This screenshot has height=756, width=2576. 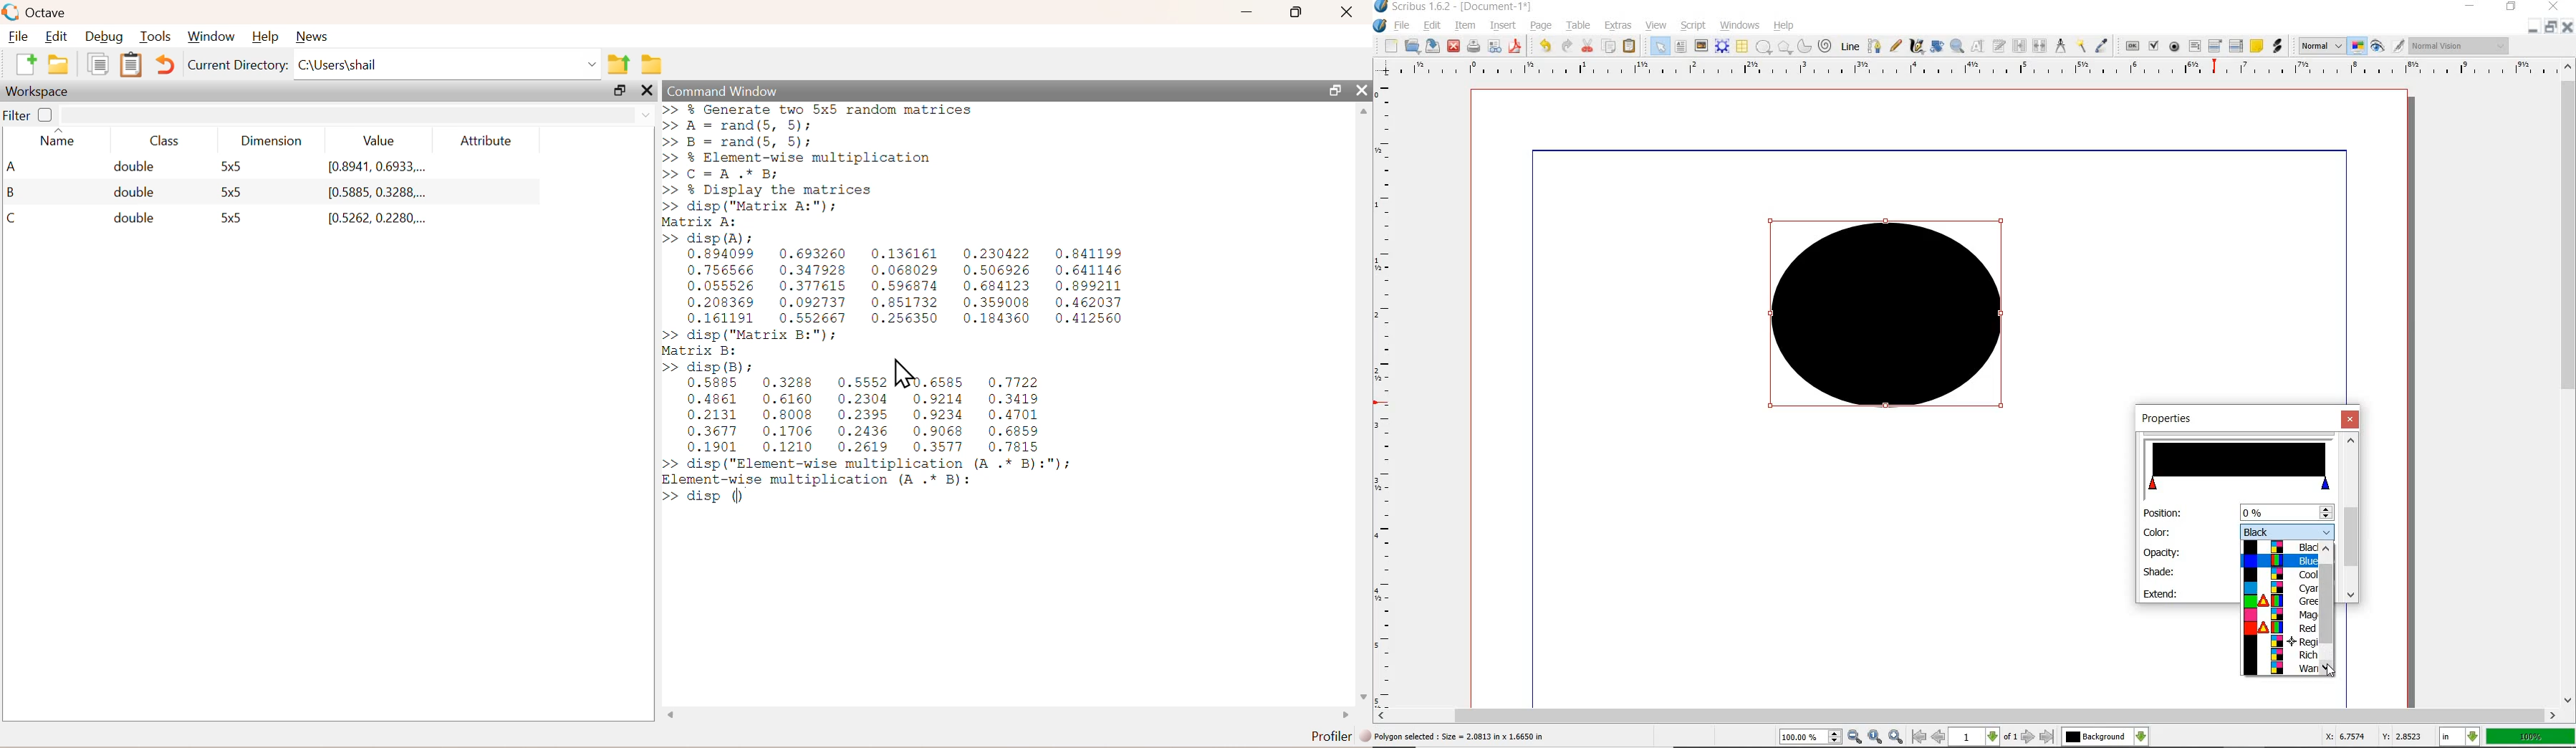 What do you see at coordinates (2530, 737) in the screenshot?
I see `ZOOM FACTOR` at bounding box center [2530, 737].